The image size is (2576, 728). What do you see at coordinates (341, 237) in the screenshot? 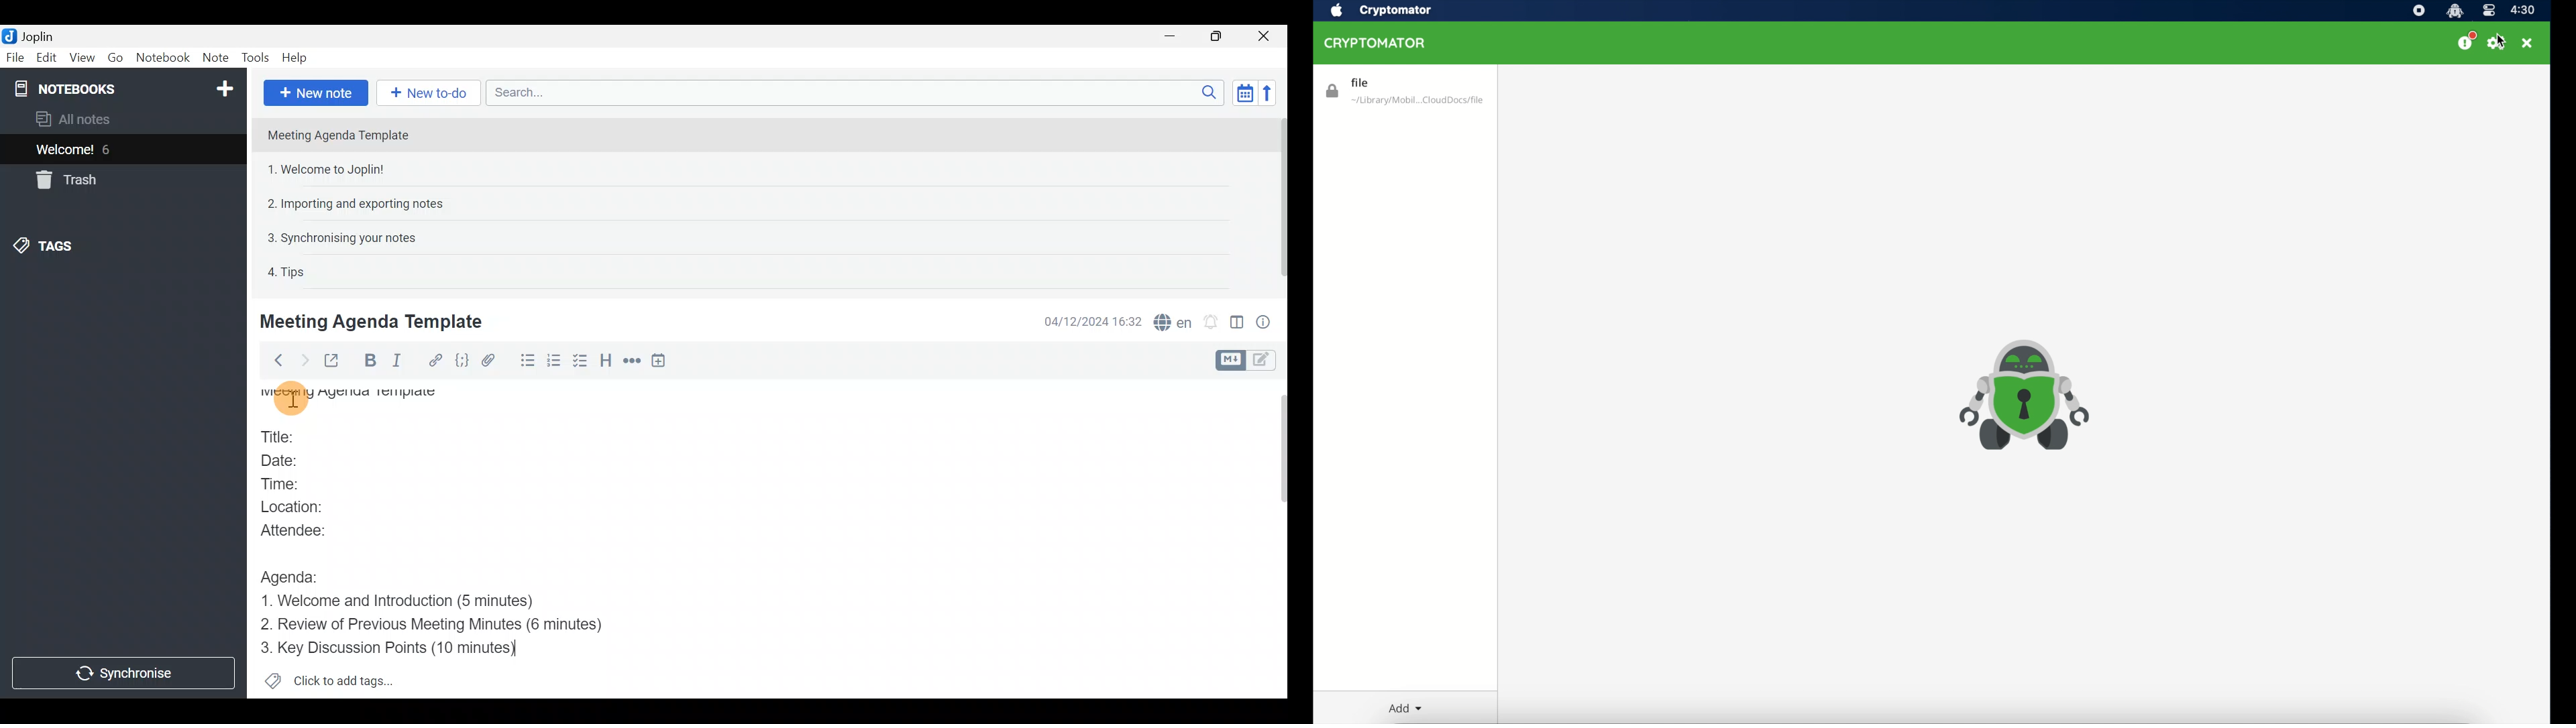
I see `3. Synchronising your notes` at bounding box center [341, 237].